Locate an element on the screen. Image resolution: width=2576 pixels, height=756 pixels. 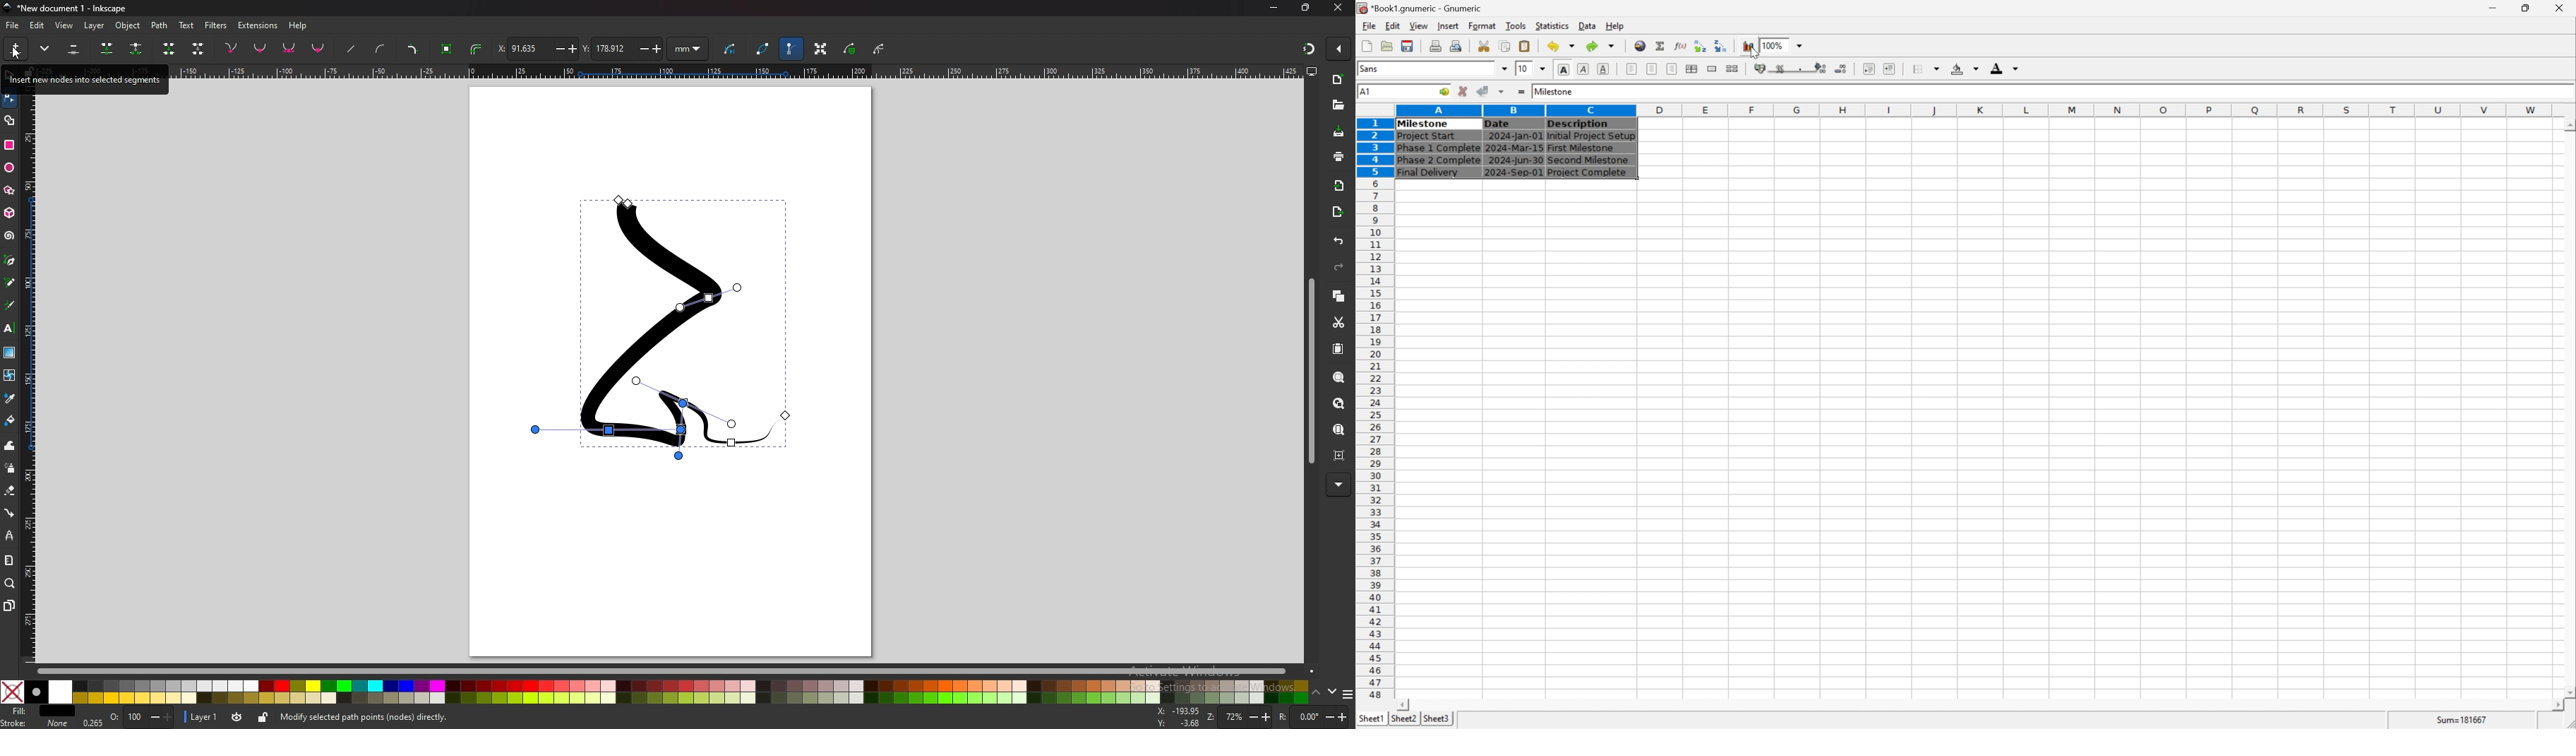
fill is located at coordinates (39, 711).